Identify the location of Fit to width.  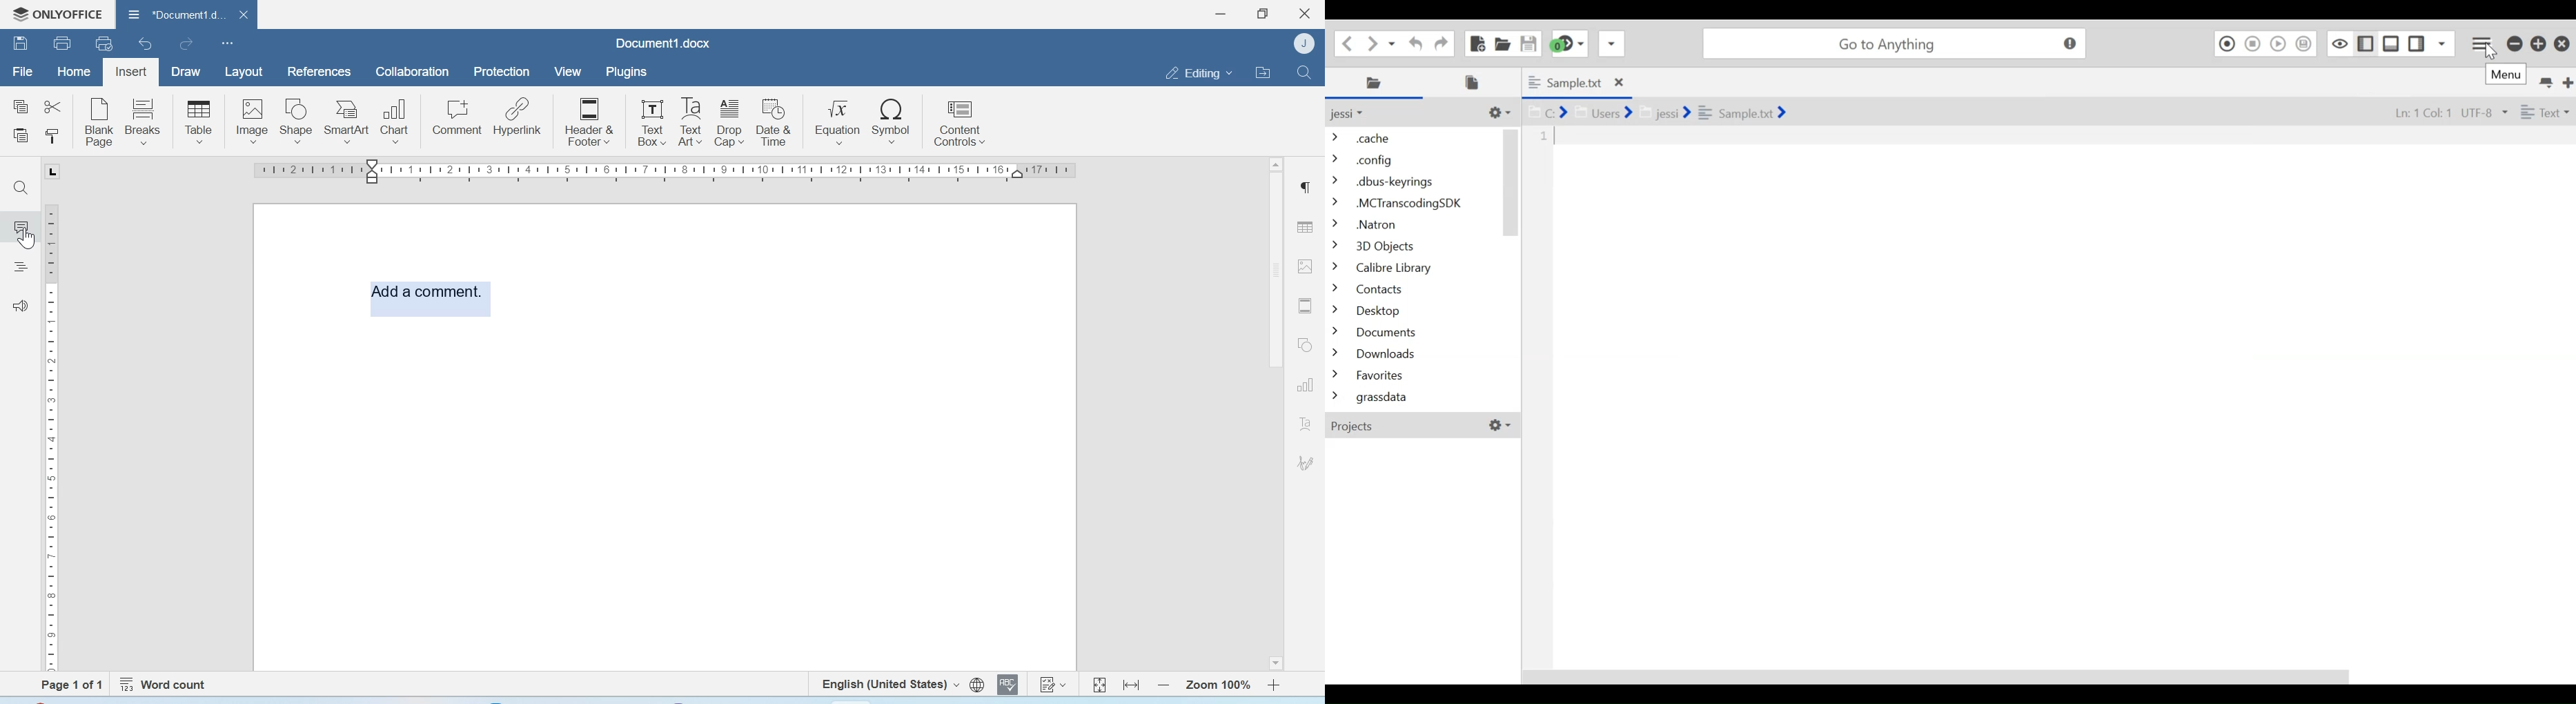
(1132, 685).